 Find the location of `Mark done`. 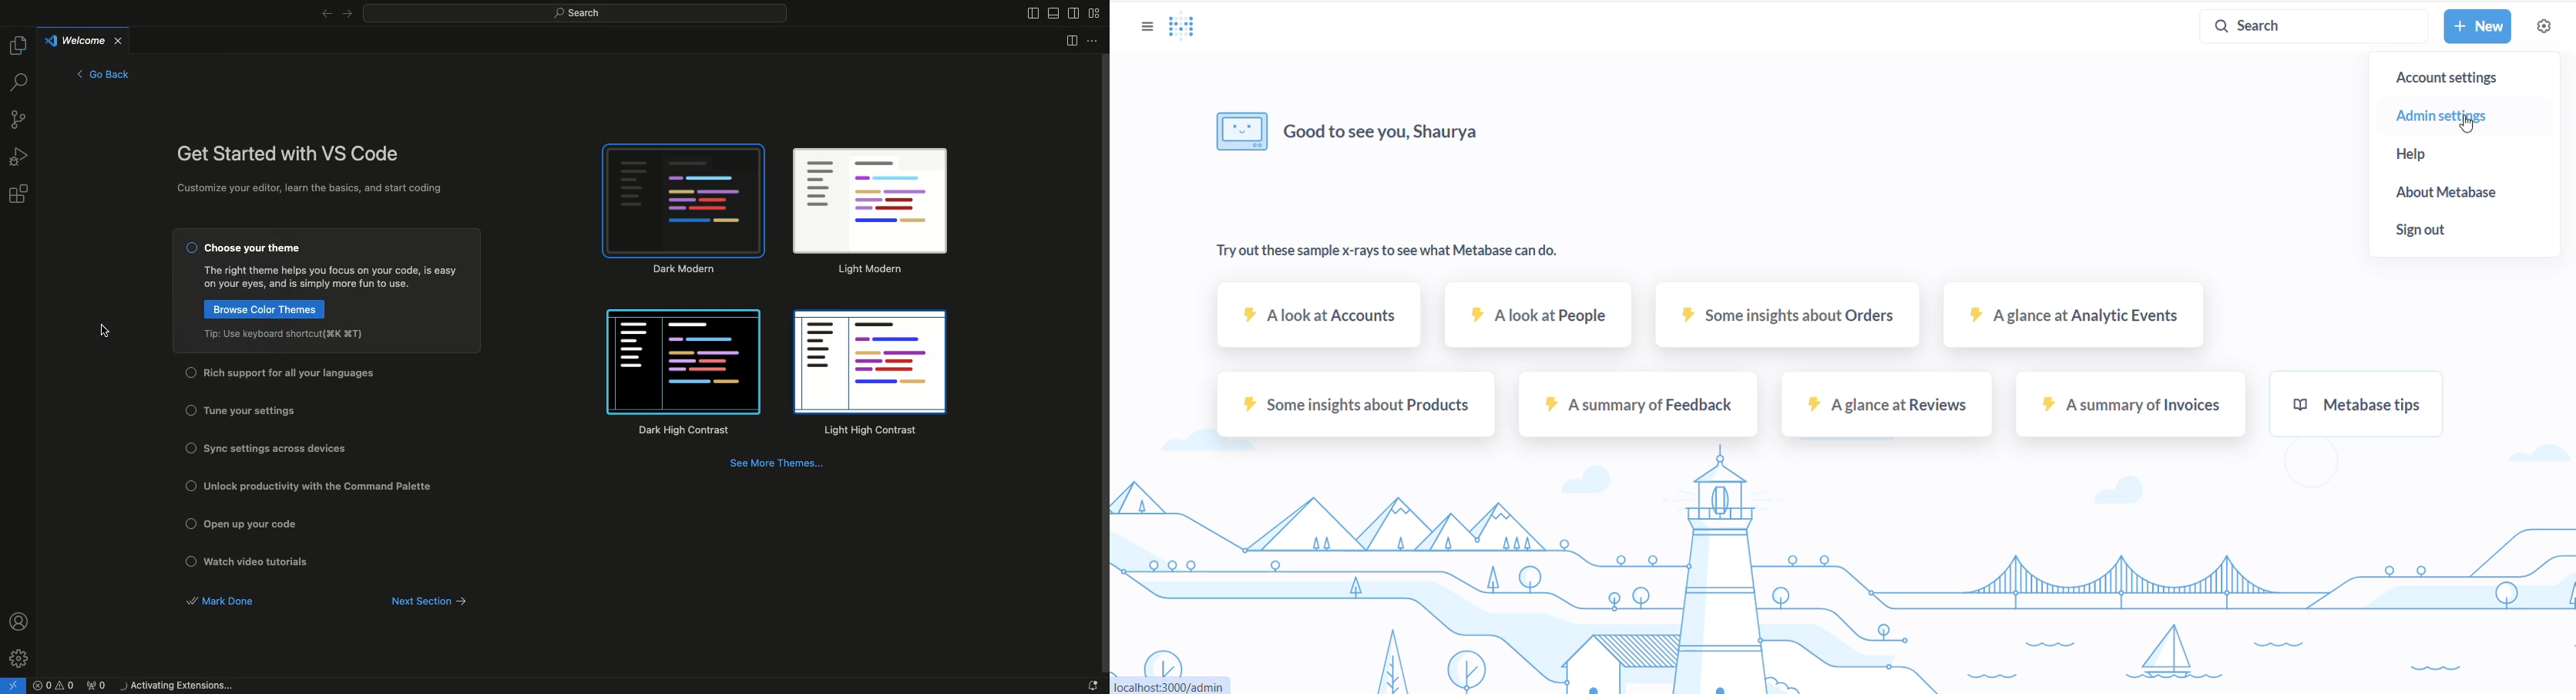

Mark done is located at coordinates (221, 601).